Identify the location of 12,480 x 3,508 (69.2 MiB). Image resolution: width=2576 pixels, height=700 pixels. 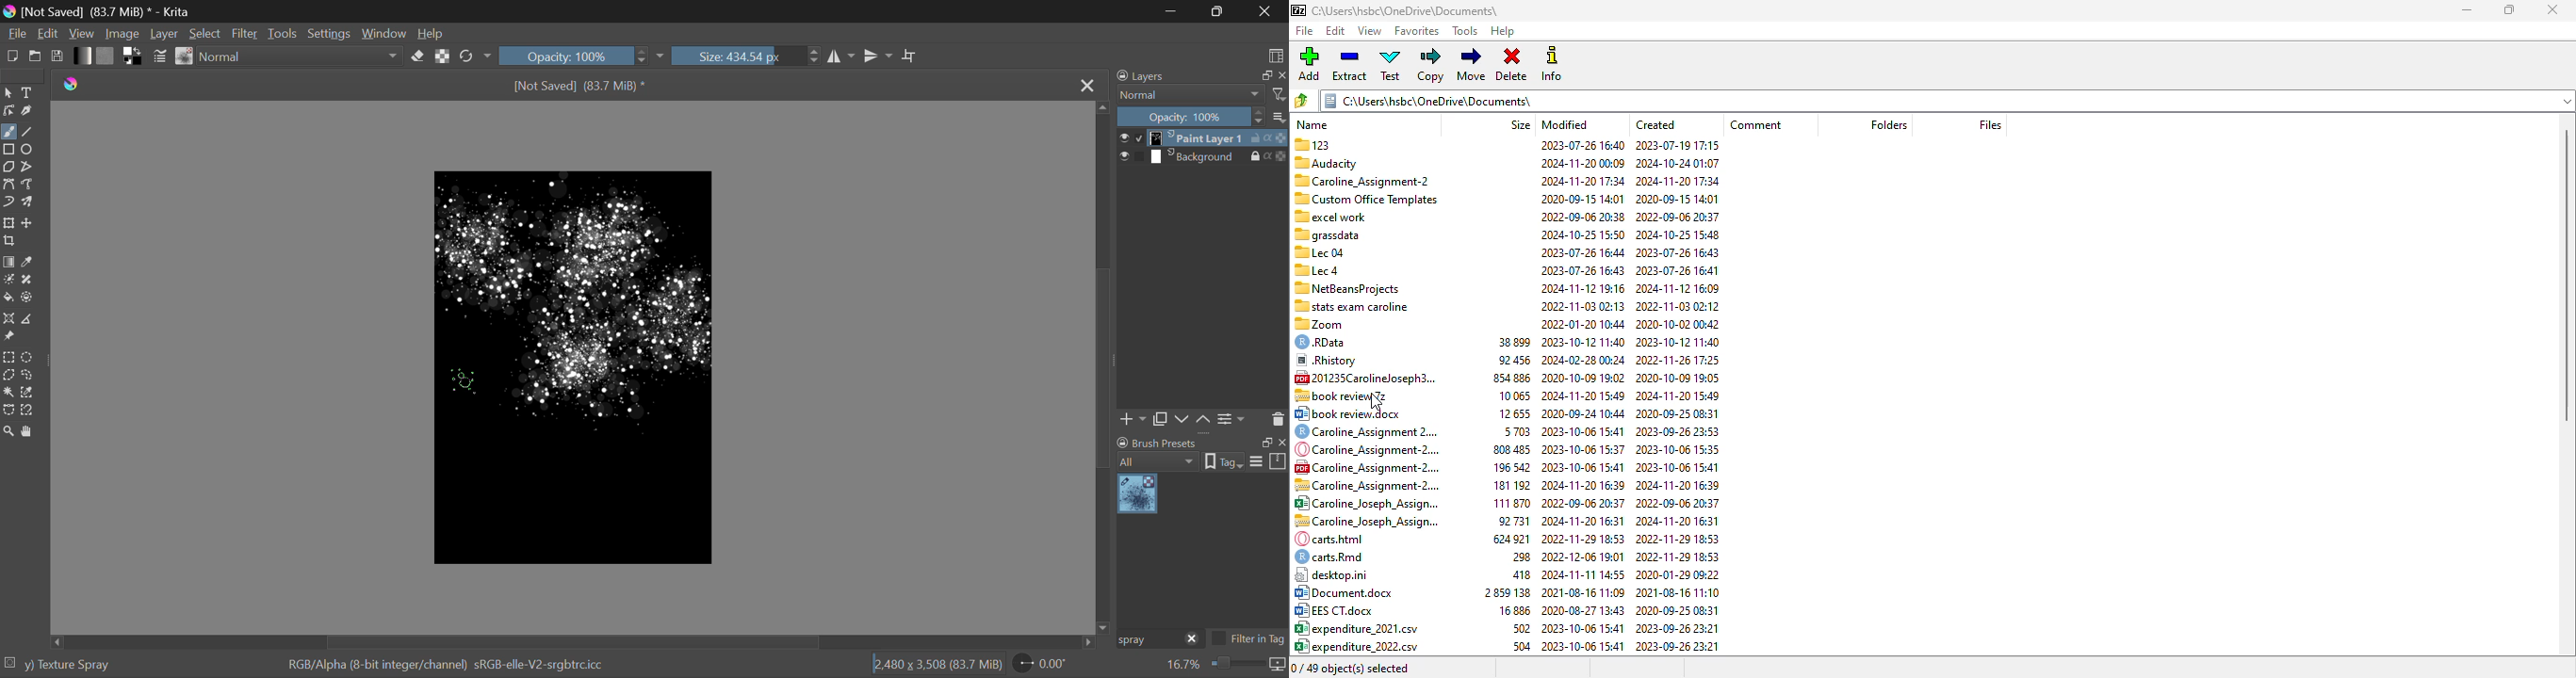
(938, 664).